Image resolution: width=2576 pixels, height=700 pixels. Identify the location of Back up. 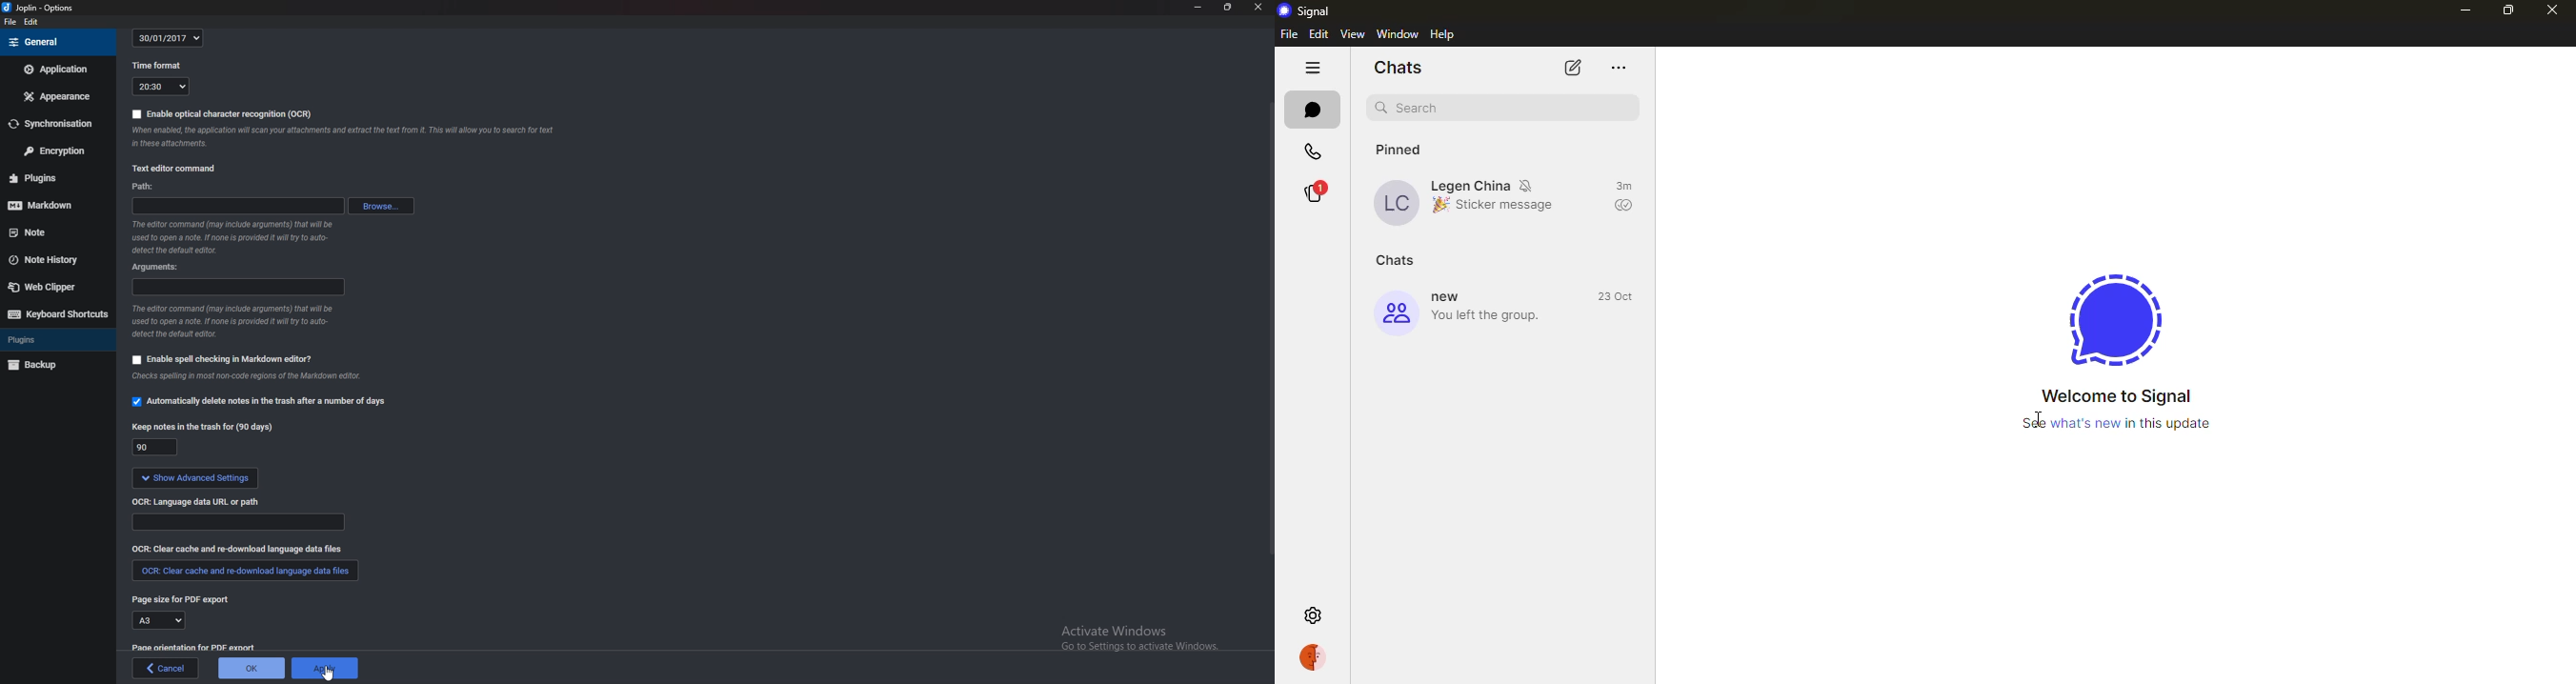
(48, 365).